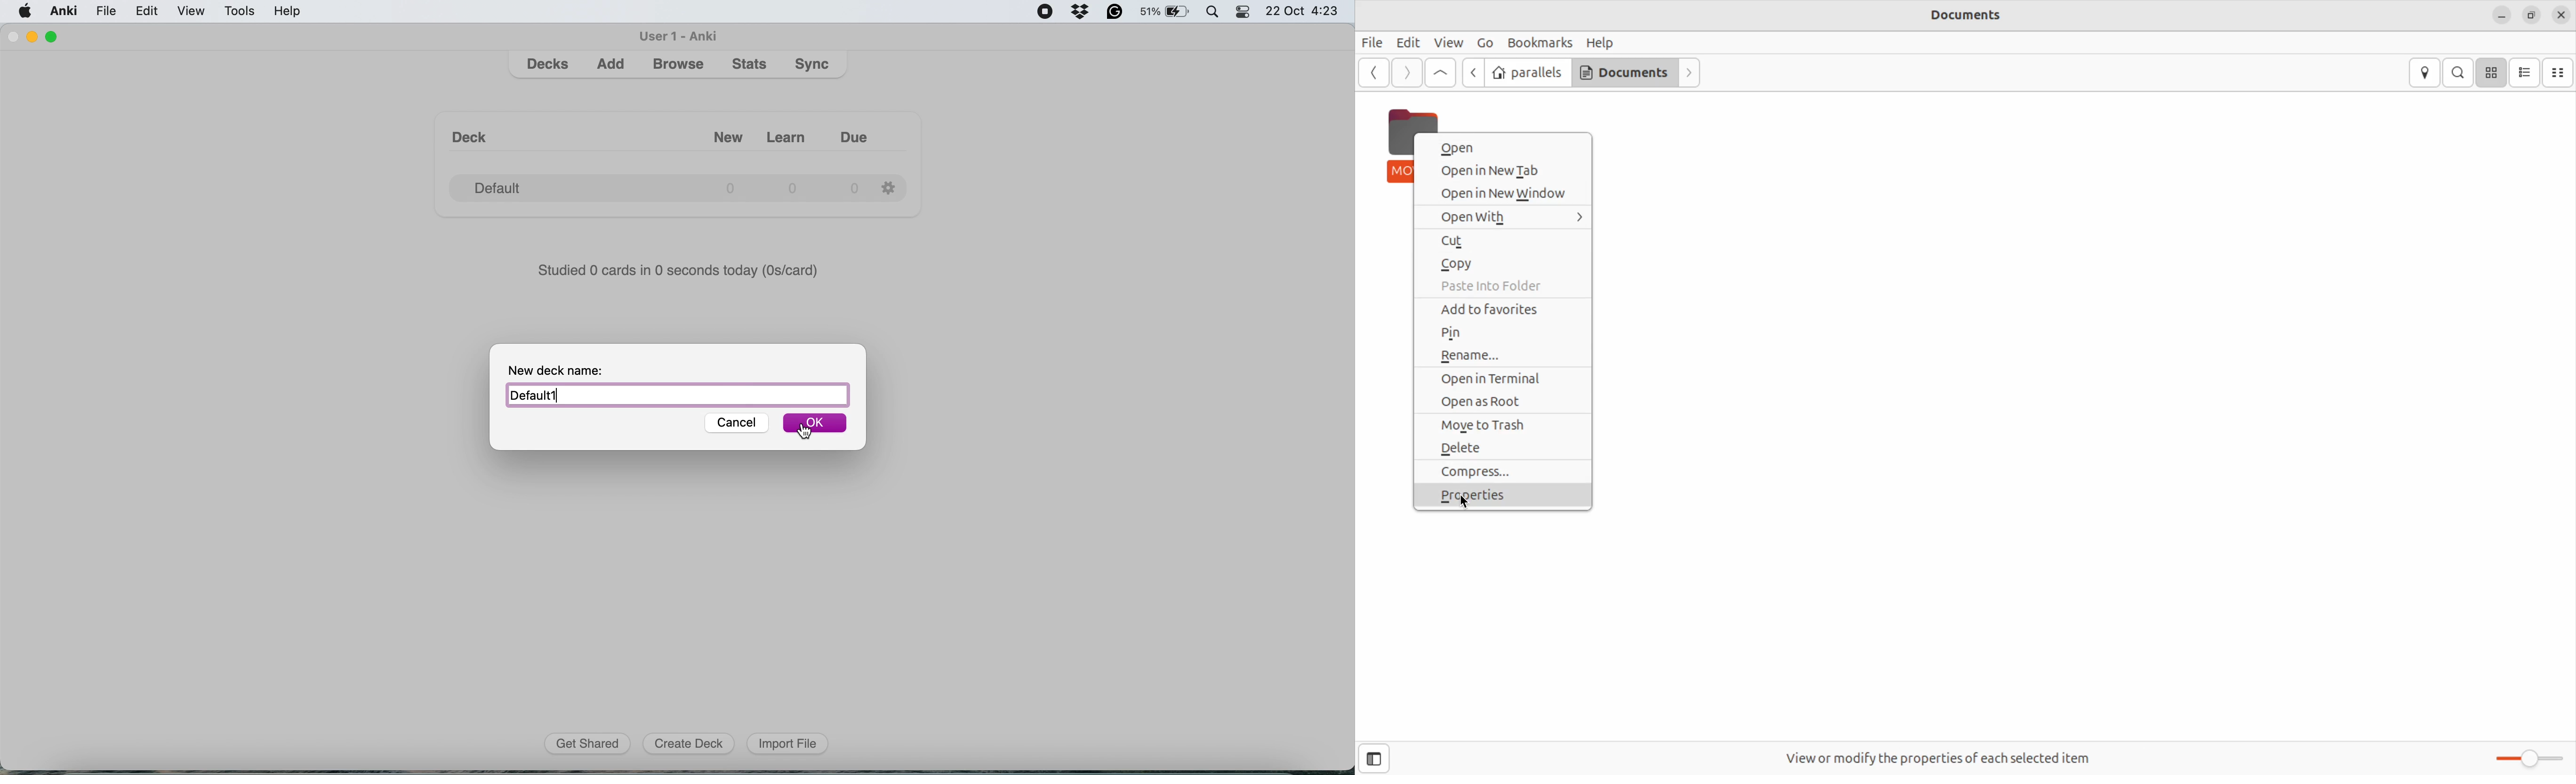 The image size is (2576, 784). I want to click on add, so click(614, 66).